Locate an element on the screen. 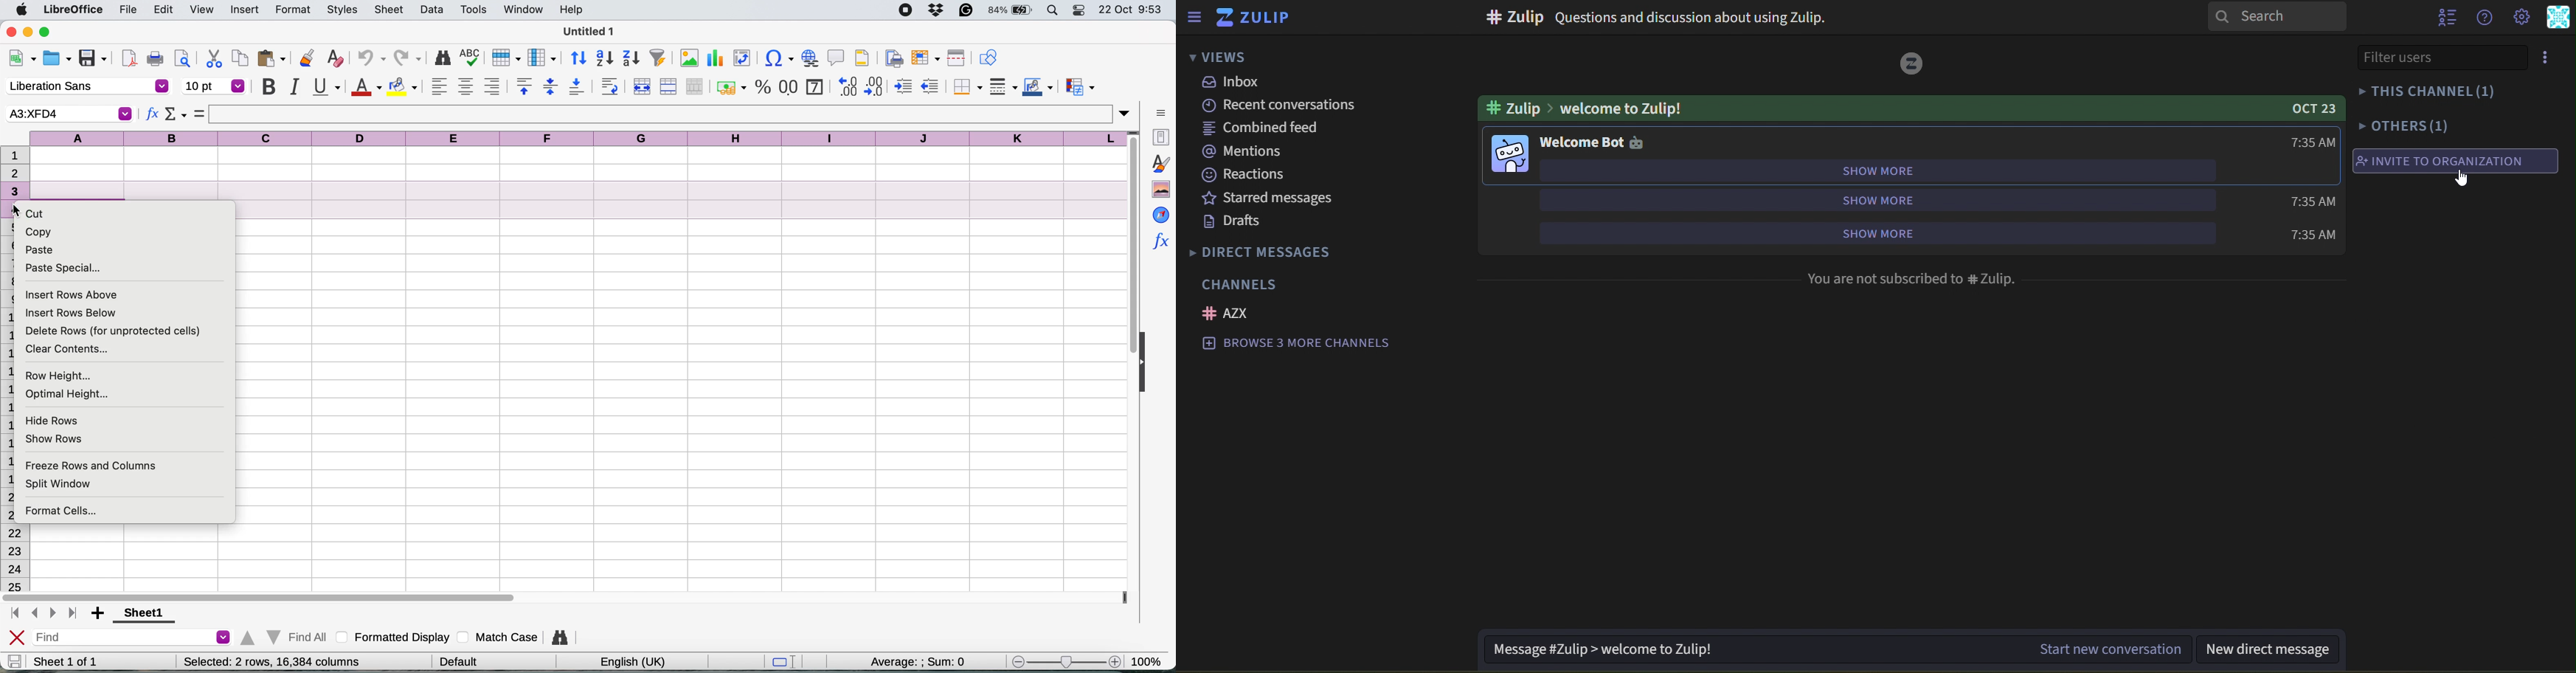 The width and height of the screenshot is (2576, 700). data is located at coordinates (434, 9).